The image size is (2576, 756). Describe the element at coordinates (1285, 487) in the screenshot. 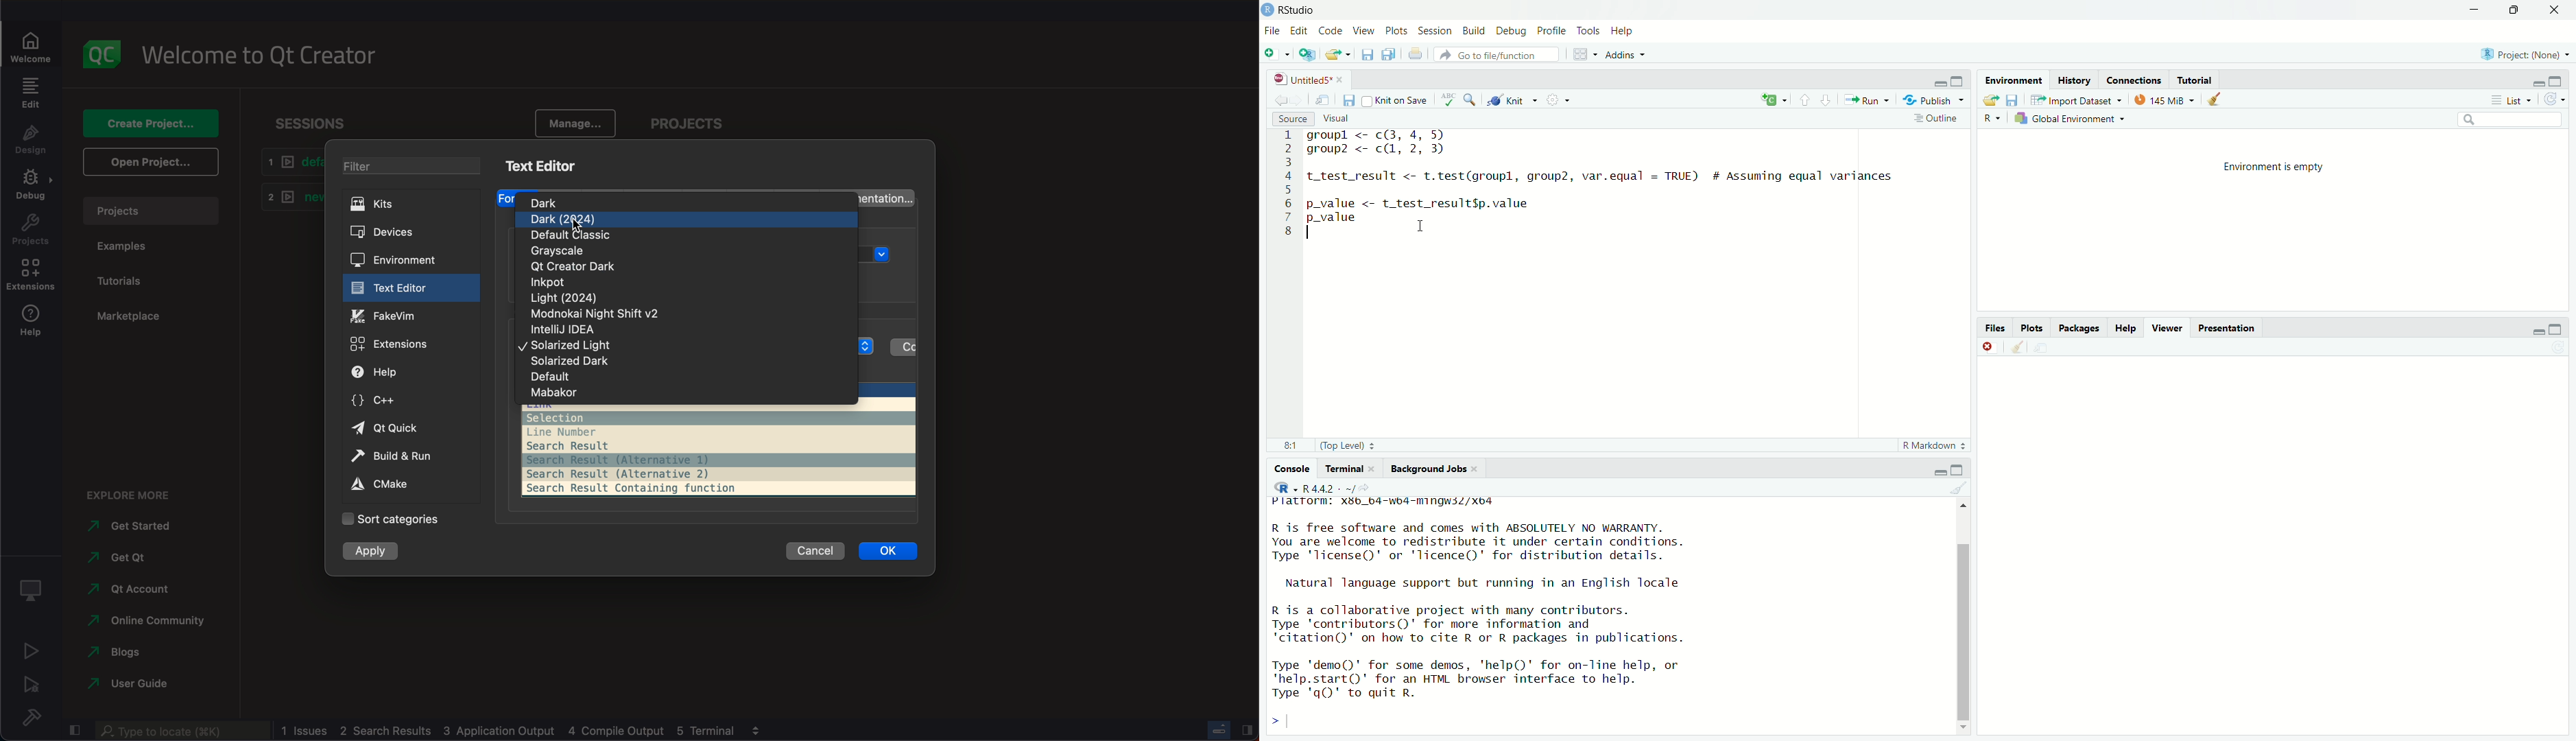

I see `RStudio logo` at that location.